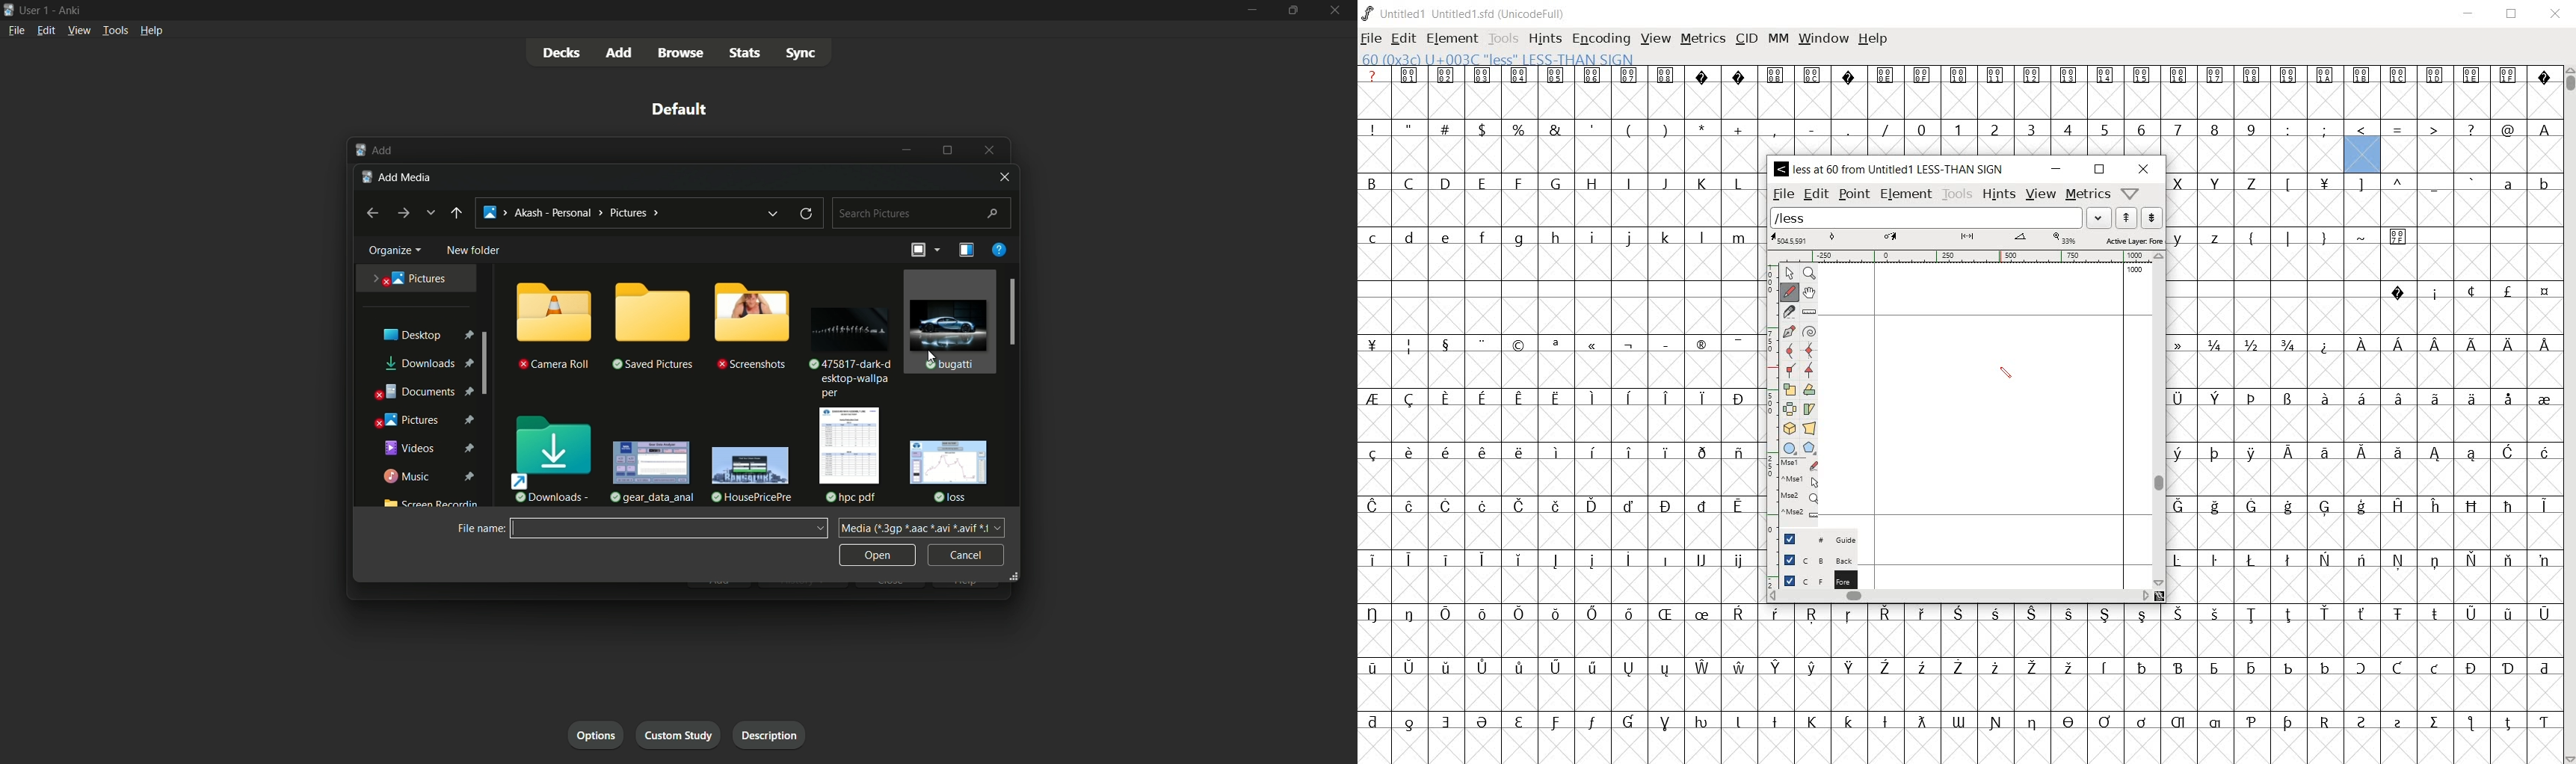 The image size is (2576, 784). Describe the element at coordinates (1562, 314) in the screenshot. I see `empty cells` at that location.